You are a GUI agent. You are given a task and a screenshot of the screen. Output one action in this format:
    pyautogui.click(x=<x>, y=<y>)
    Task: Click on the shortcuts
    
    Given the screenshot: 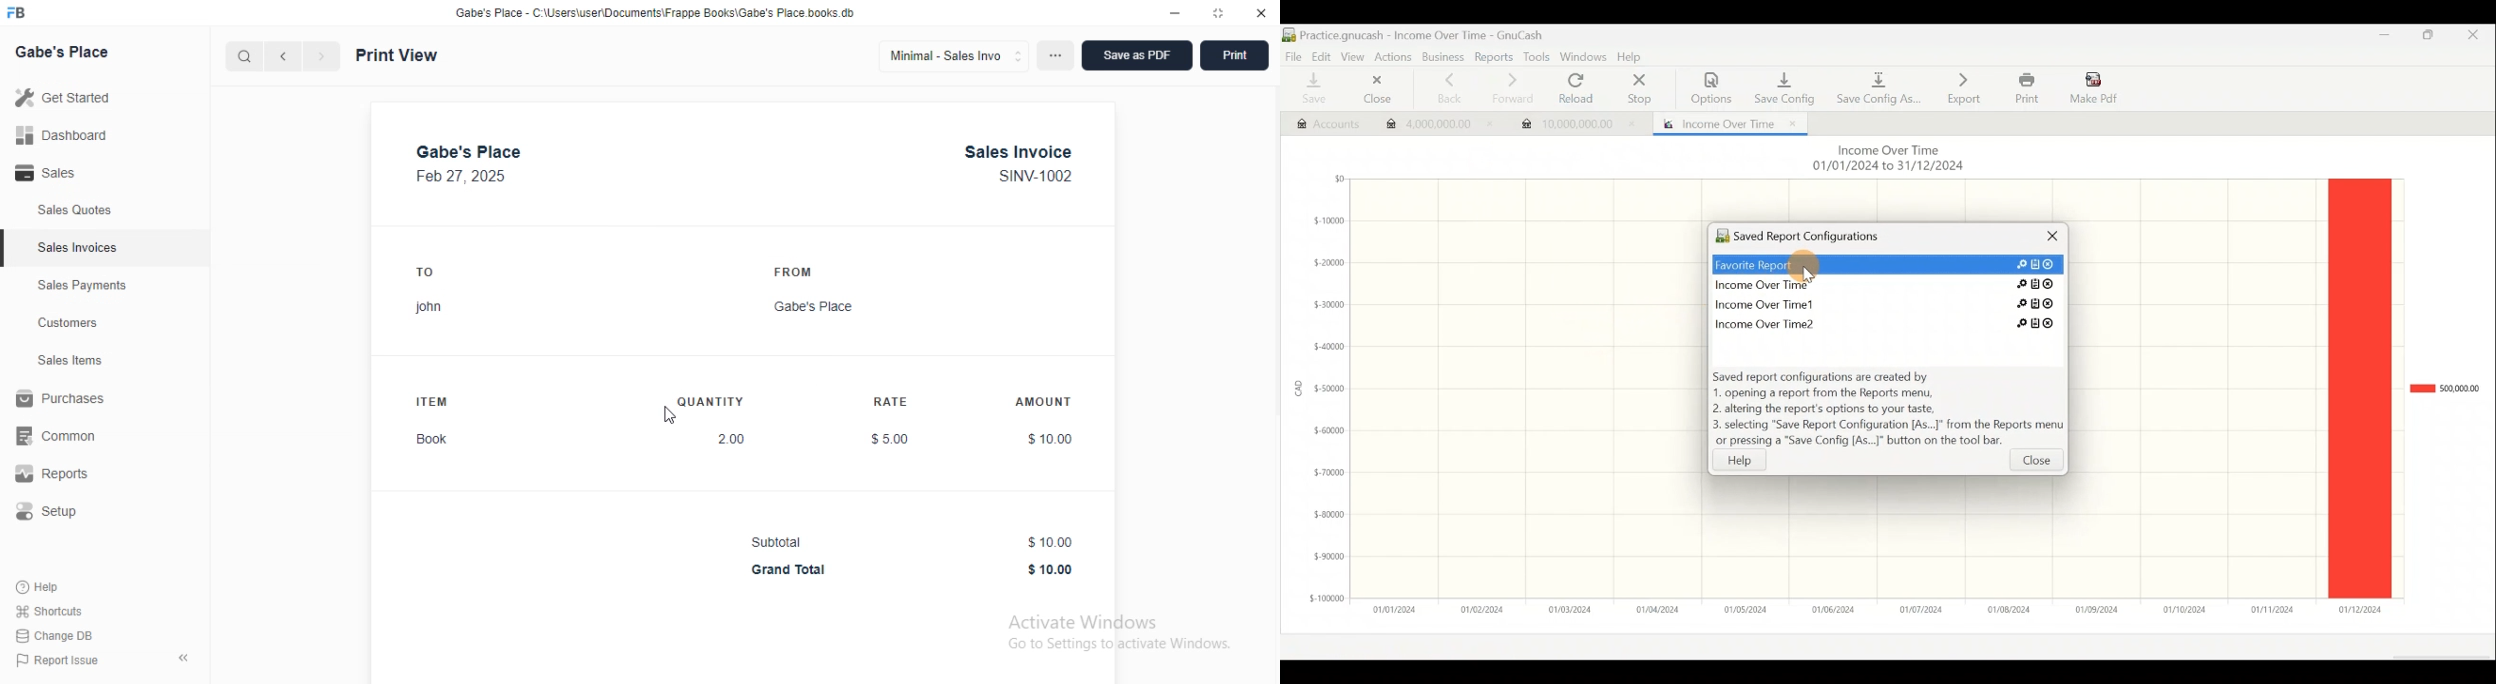 What is the action you would take?
    pyautogui.click(x=50, y=611)
    